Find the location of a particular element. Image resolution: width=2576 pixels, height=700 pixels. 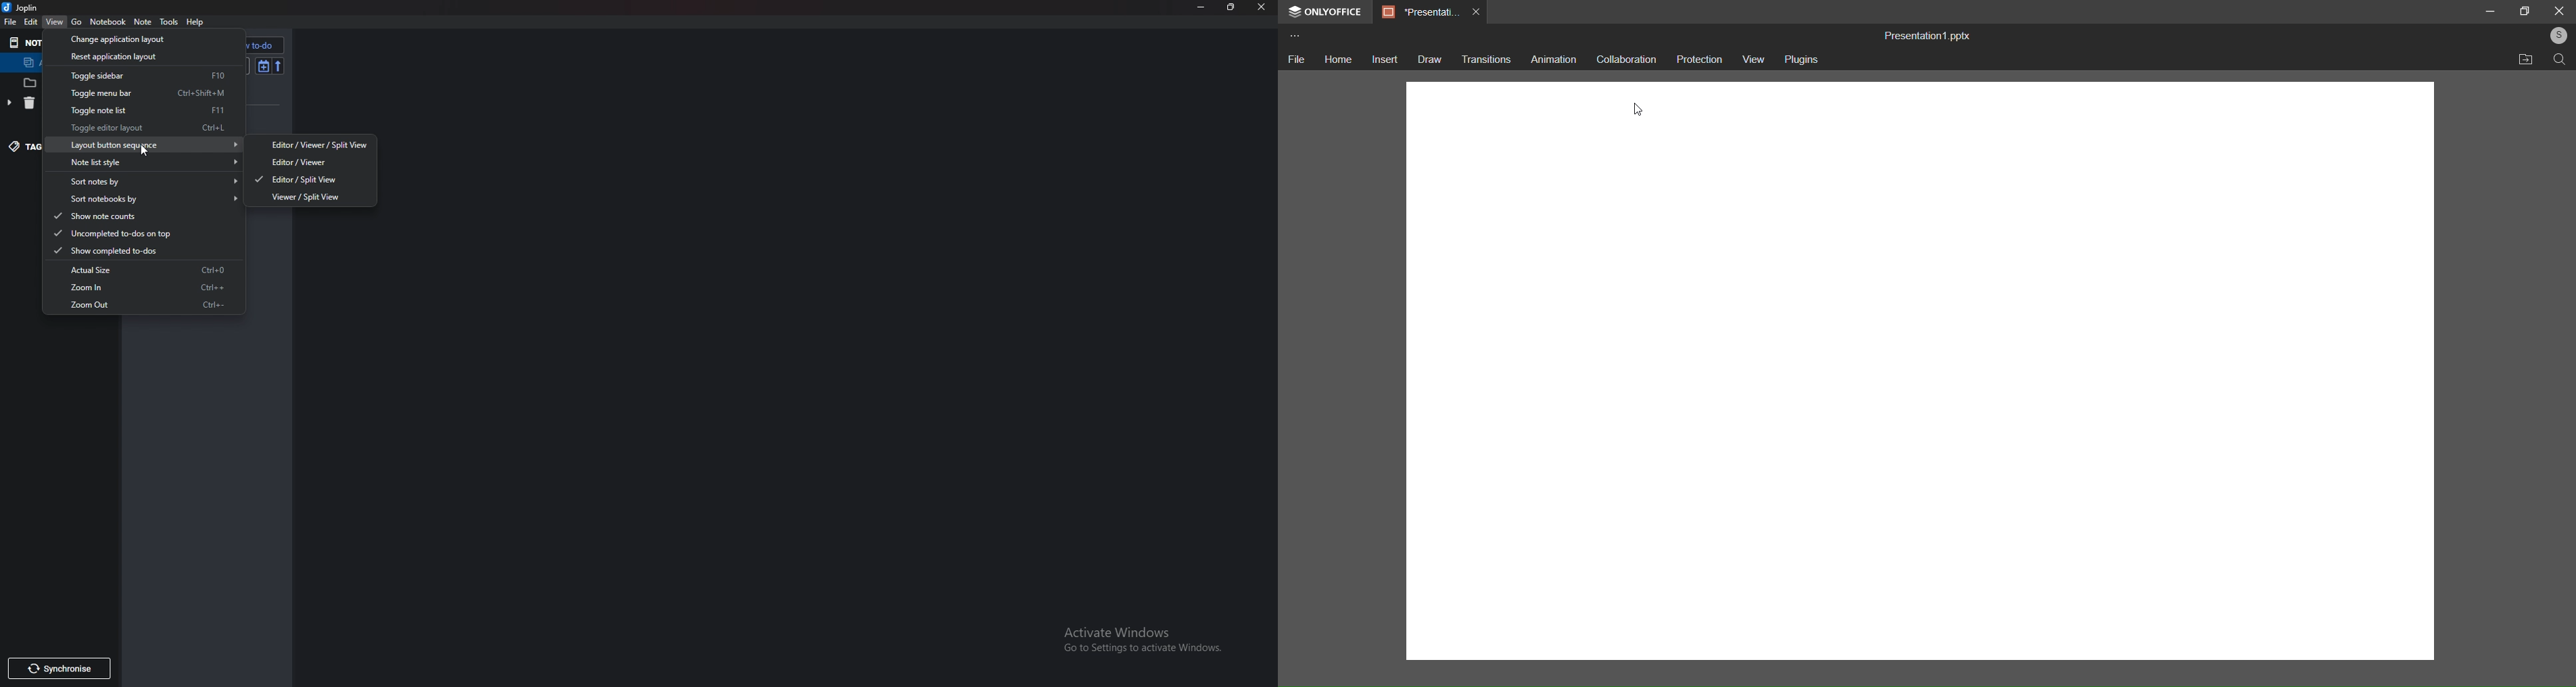

Sort notebooks by is located at coordinates (148, 199).